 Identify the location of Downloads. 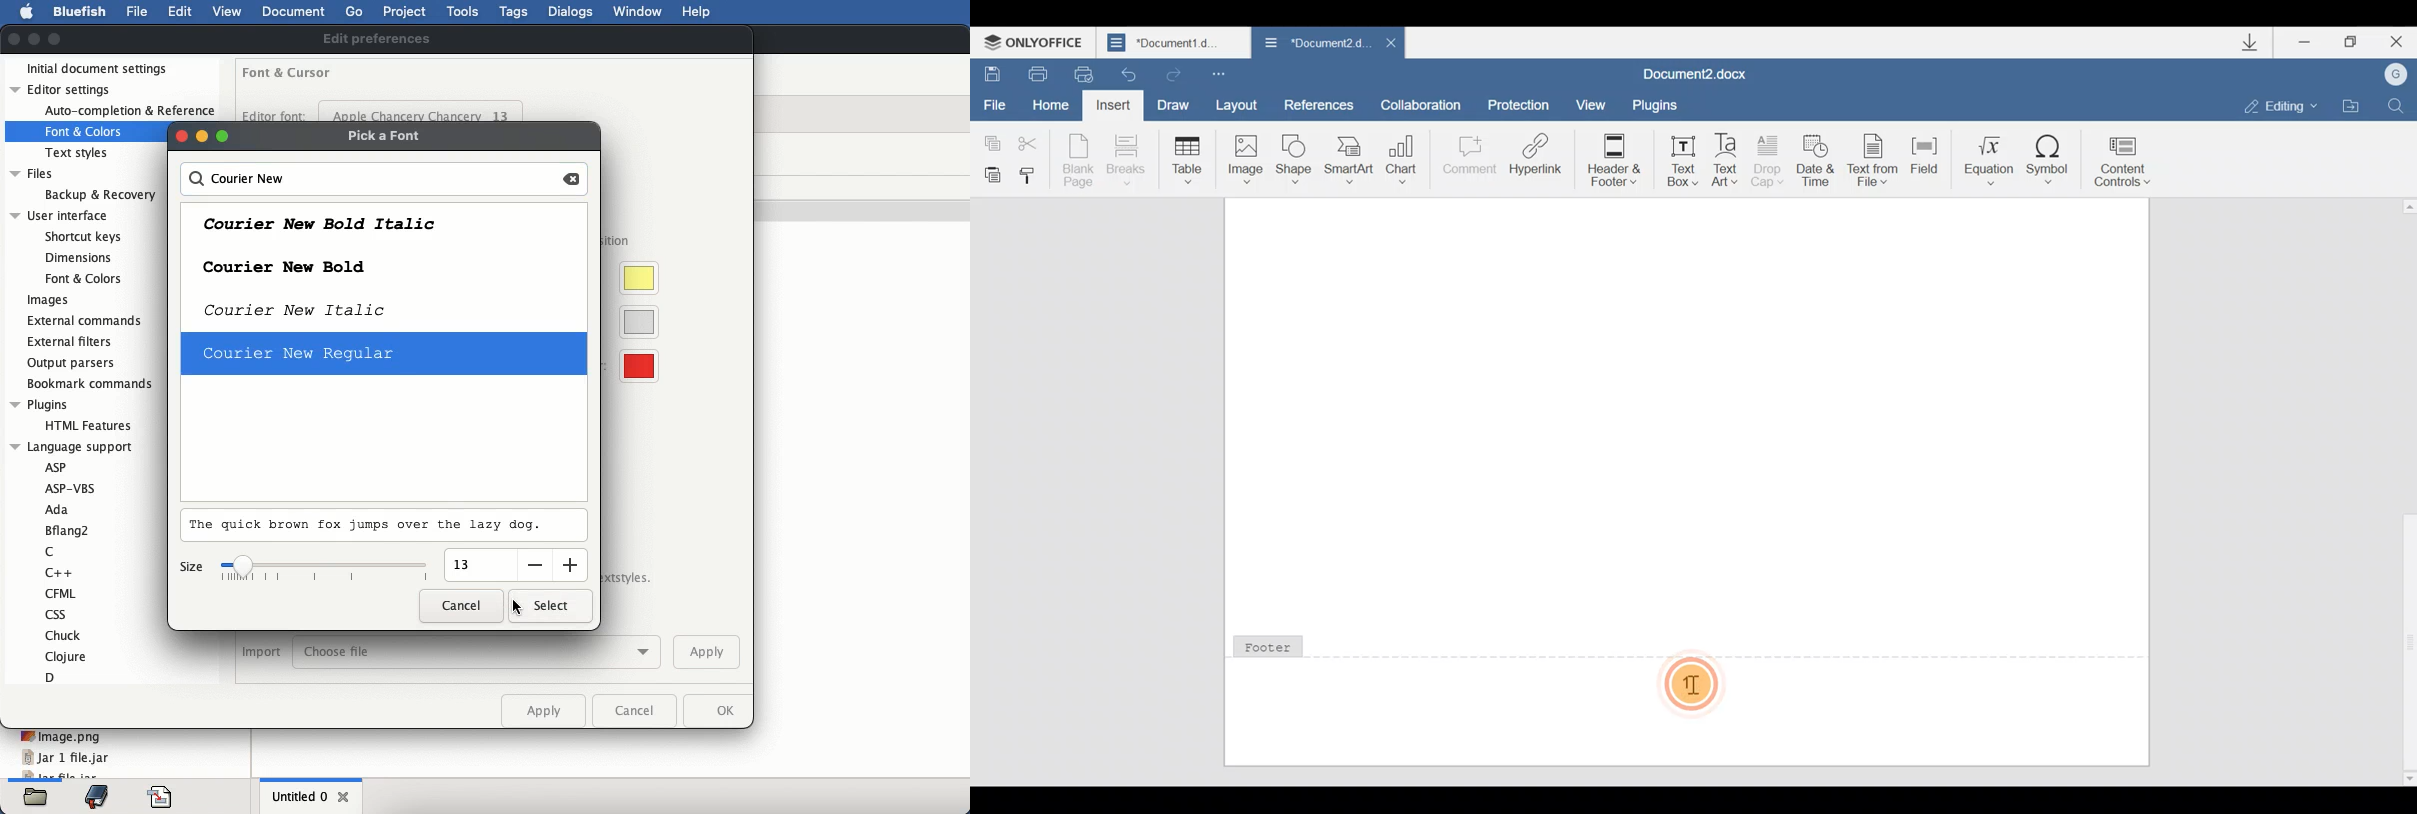
(2250, 42).